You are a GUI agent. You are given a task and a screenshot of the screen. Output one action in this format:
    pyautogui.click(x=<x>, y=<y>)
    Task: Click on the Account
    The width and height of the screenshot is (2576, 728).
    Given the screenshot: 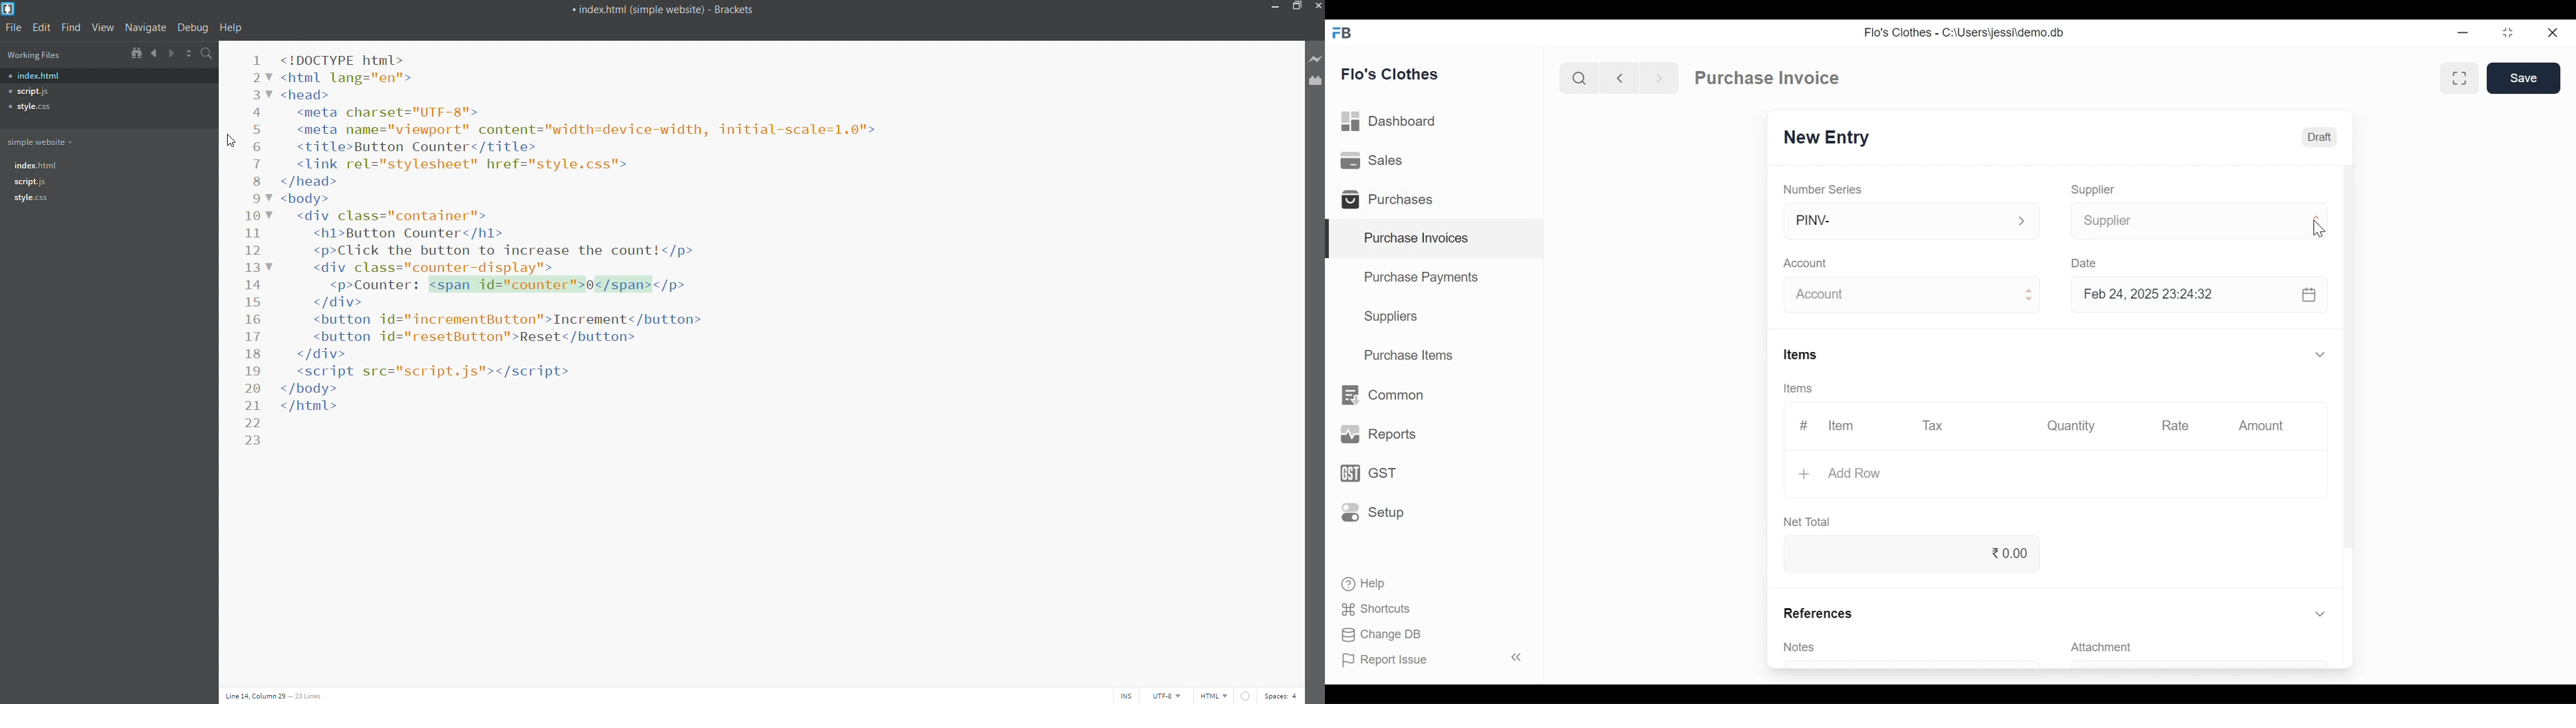 What is the action you would take?
    pyautogui.click(x=1900, y=294)
    